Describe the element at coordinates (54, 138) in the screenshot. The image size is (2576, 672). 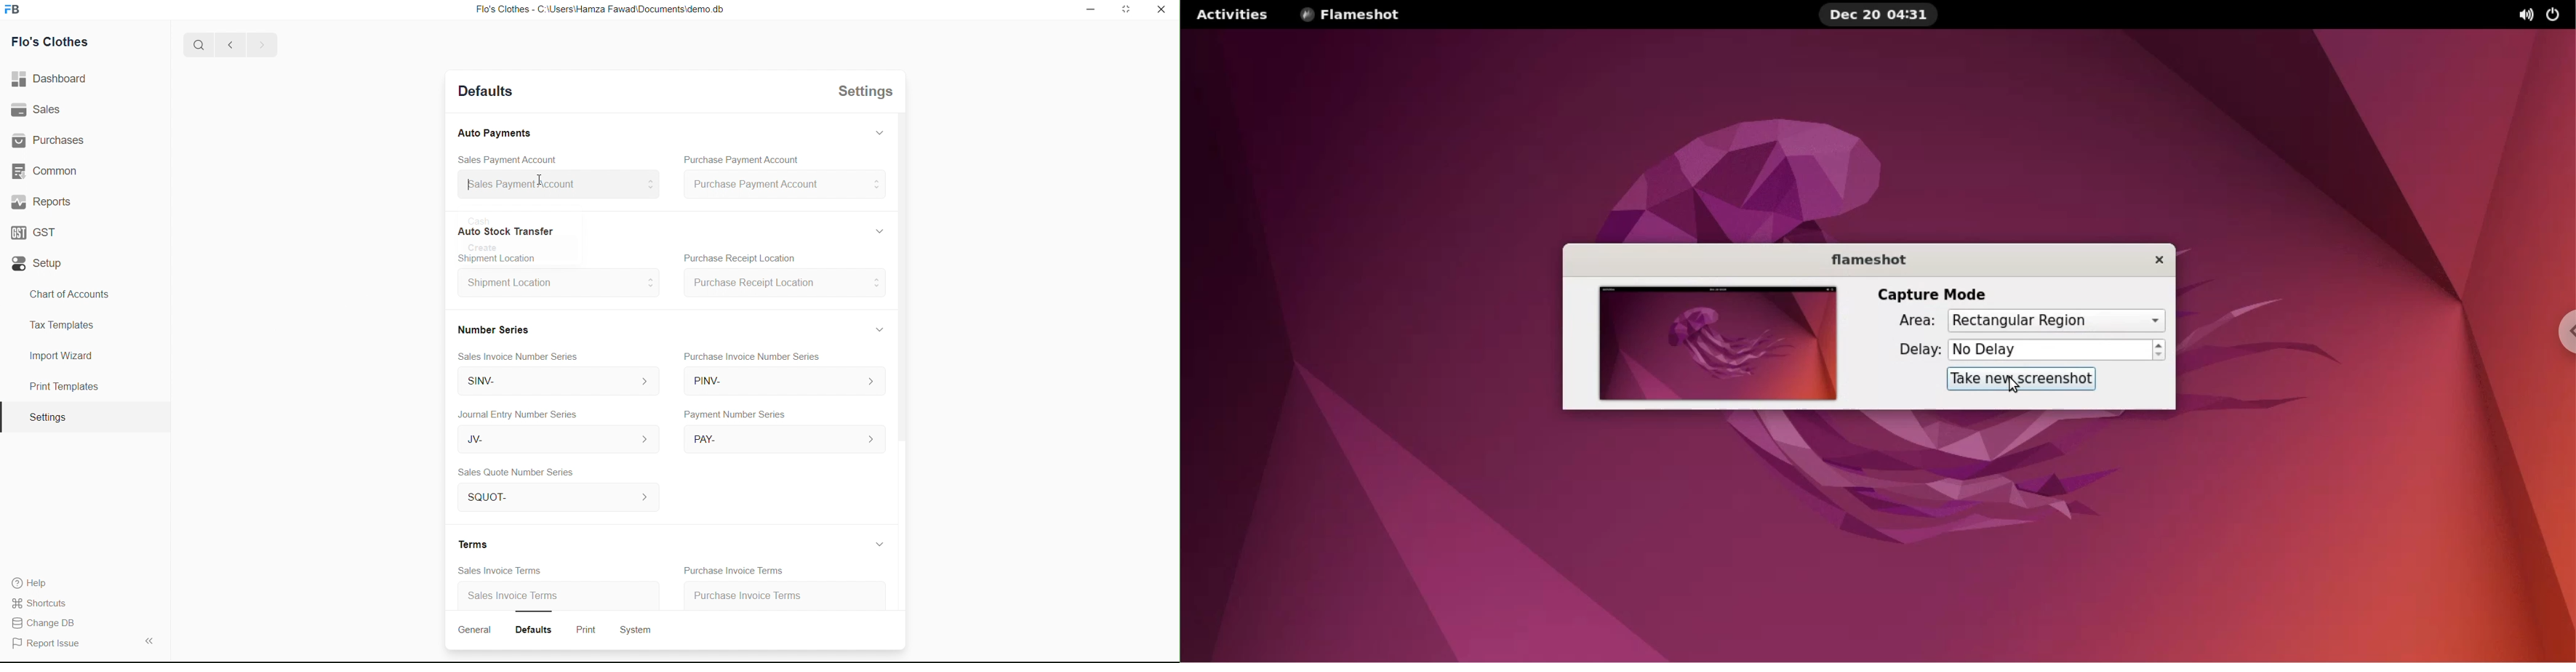
I see `| Purchases` at that location.